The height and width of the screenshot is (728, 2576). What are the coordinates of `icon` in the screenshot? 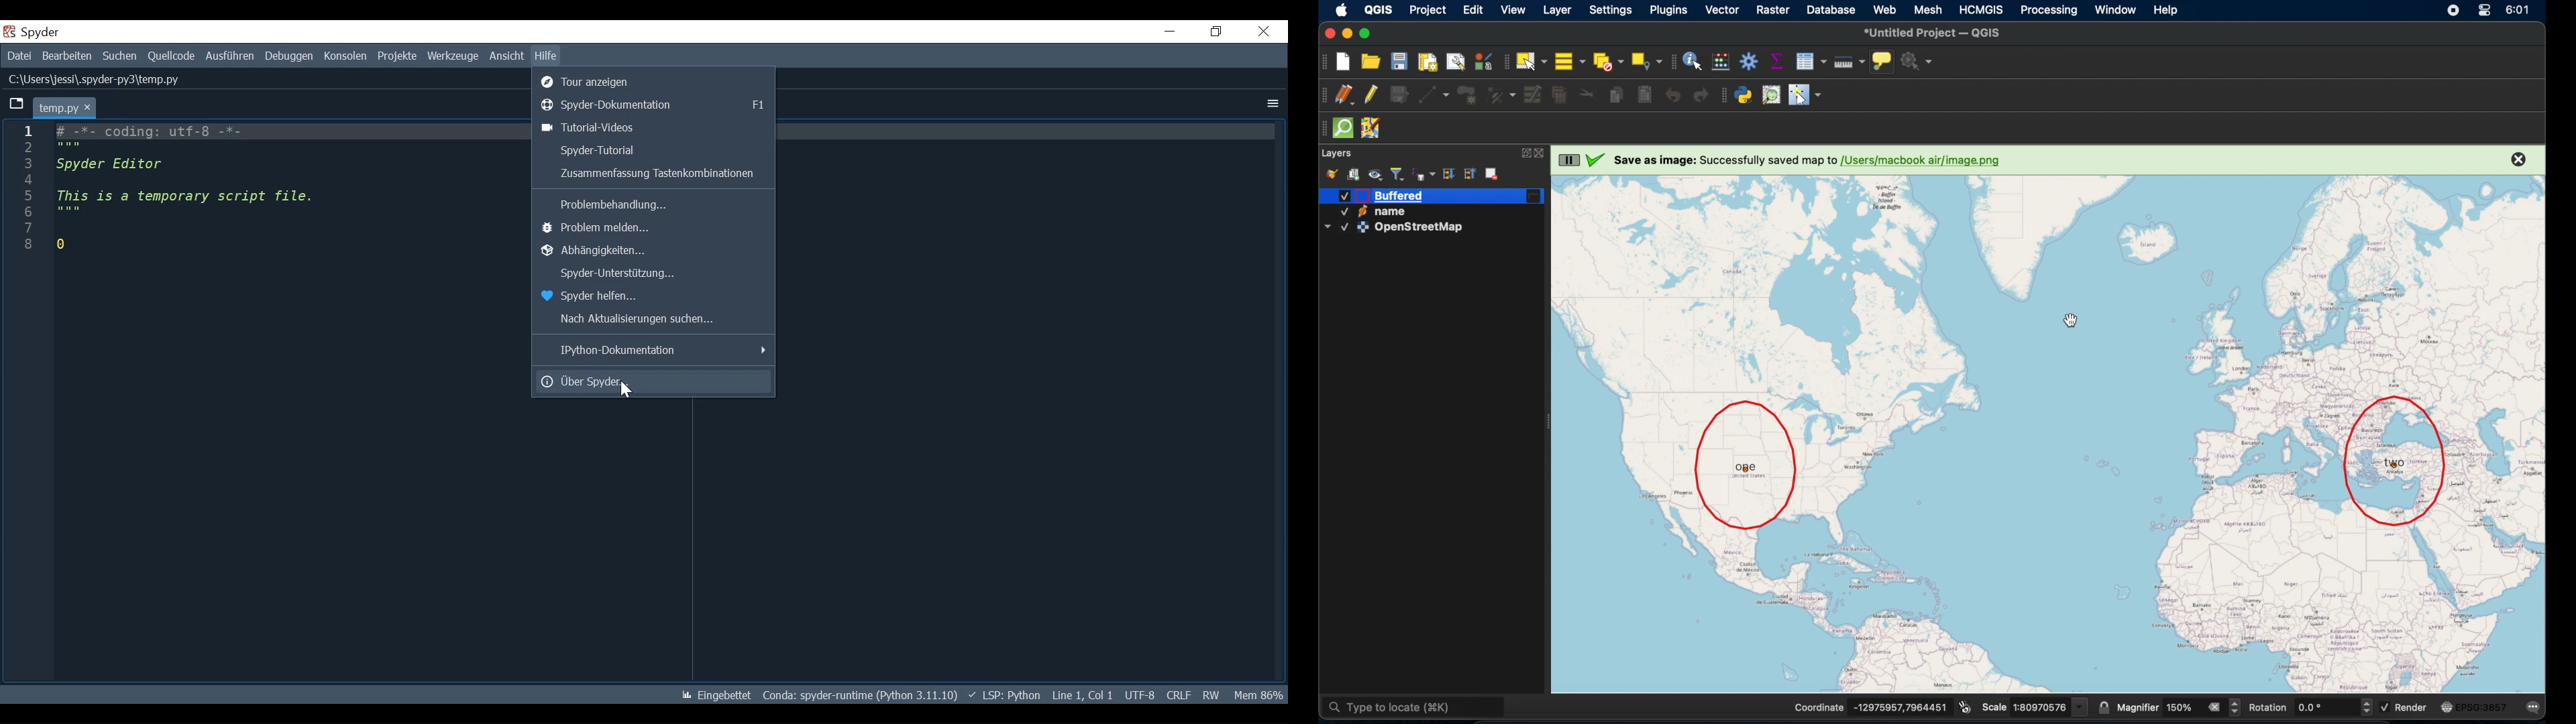 It's located at (1362, 196).